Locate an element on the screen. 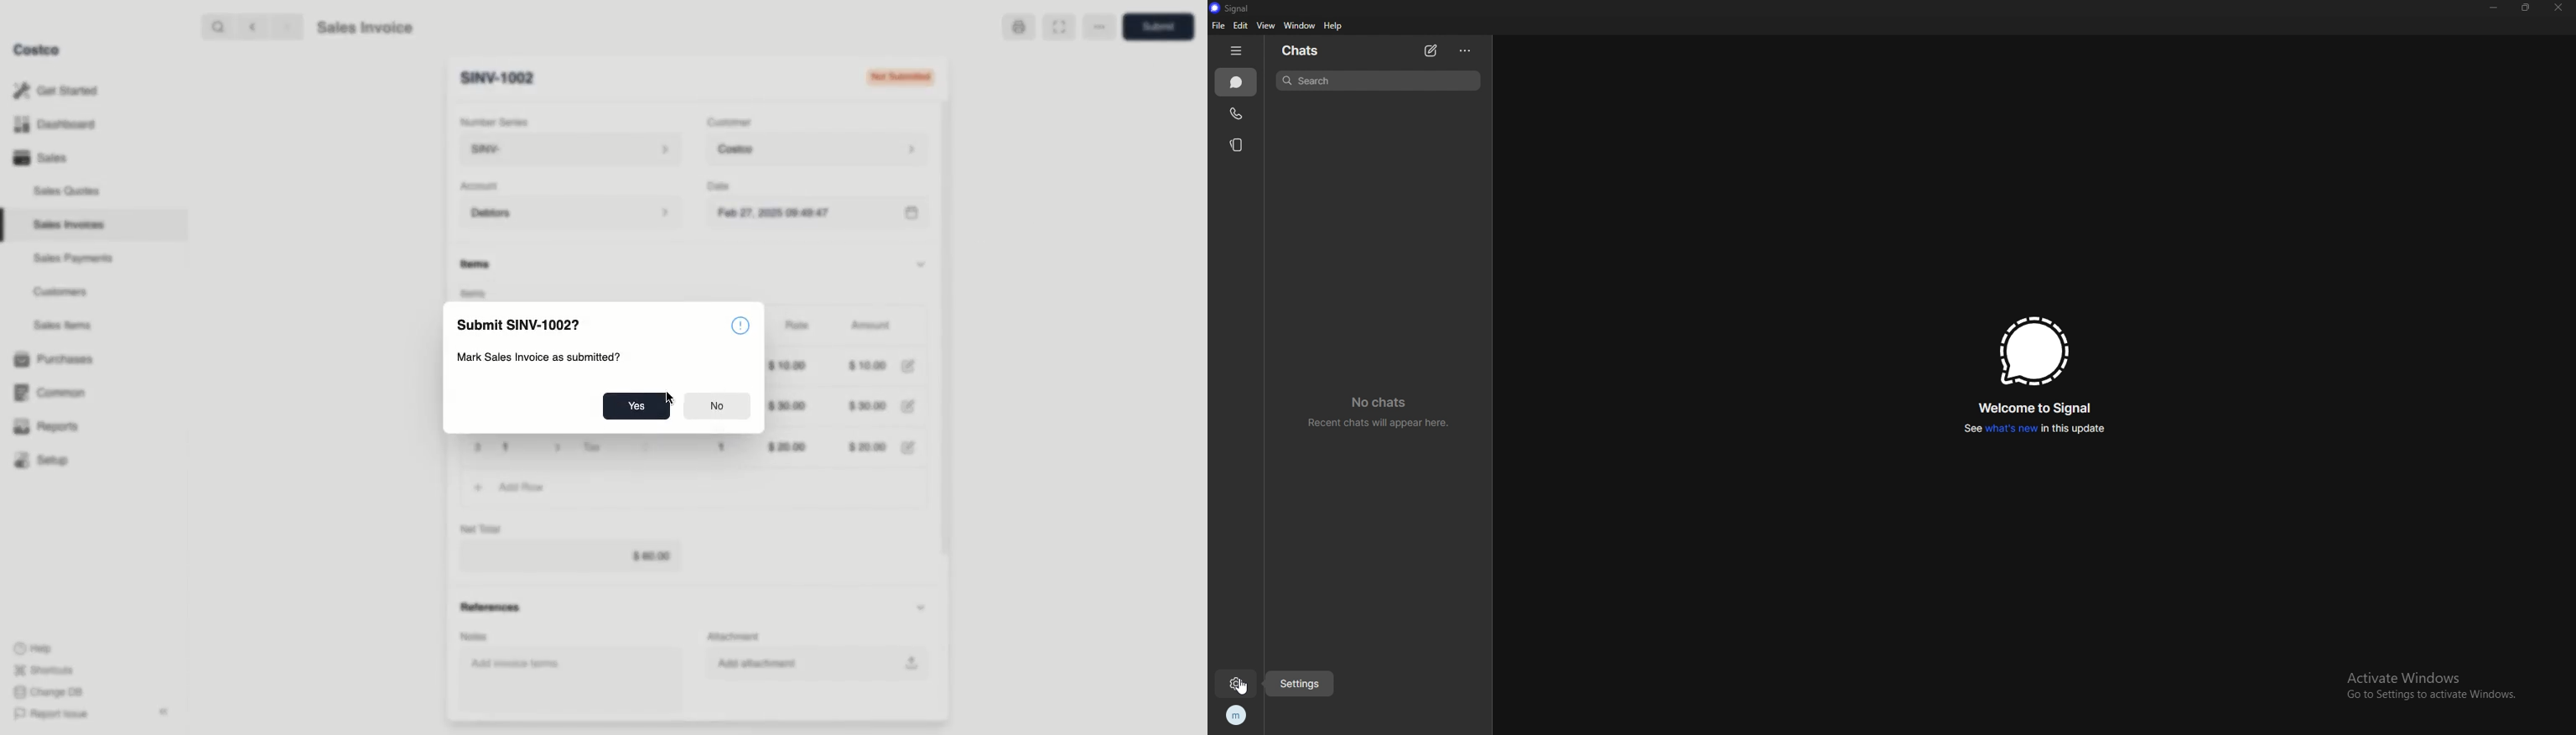 This screenshot has width=2576, height=756. Change DB is located at coordinates (50, 690).